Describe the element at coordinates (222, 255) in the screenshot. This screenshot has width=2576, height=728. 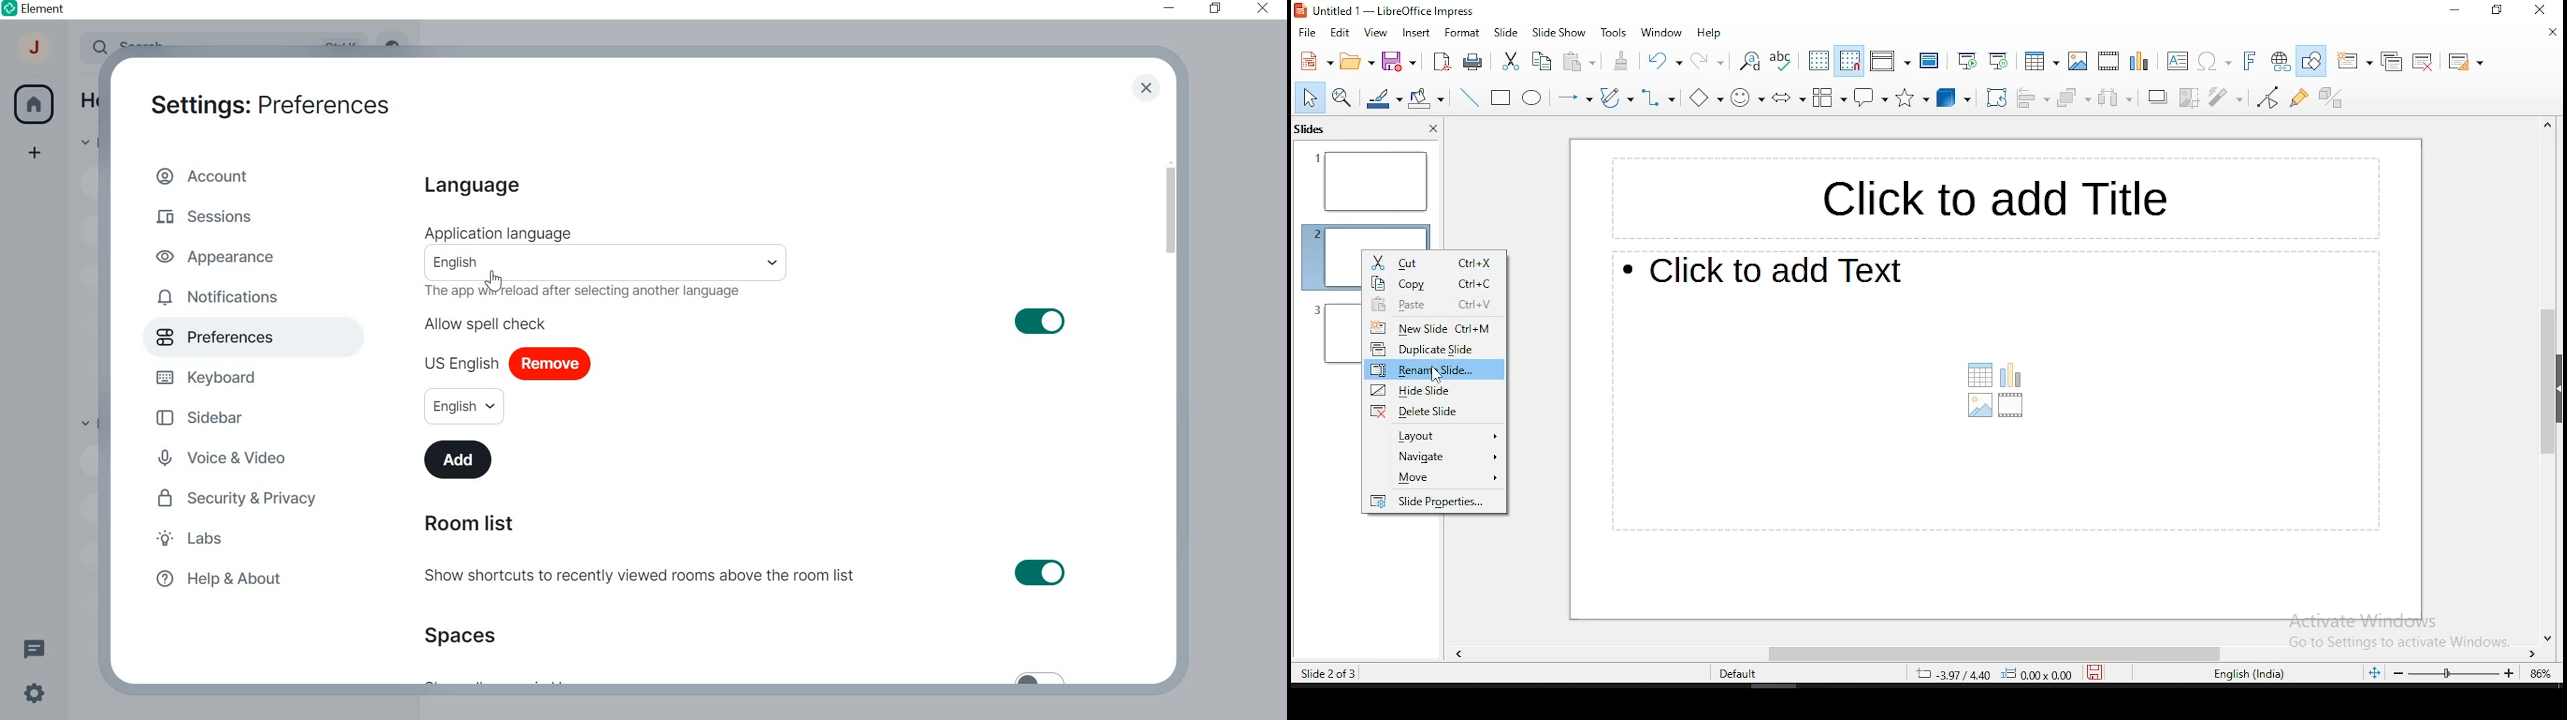
I see `APPEARANCE` at that location.